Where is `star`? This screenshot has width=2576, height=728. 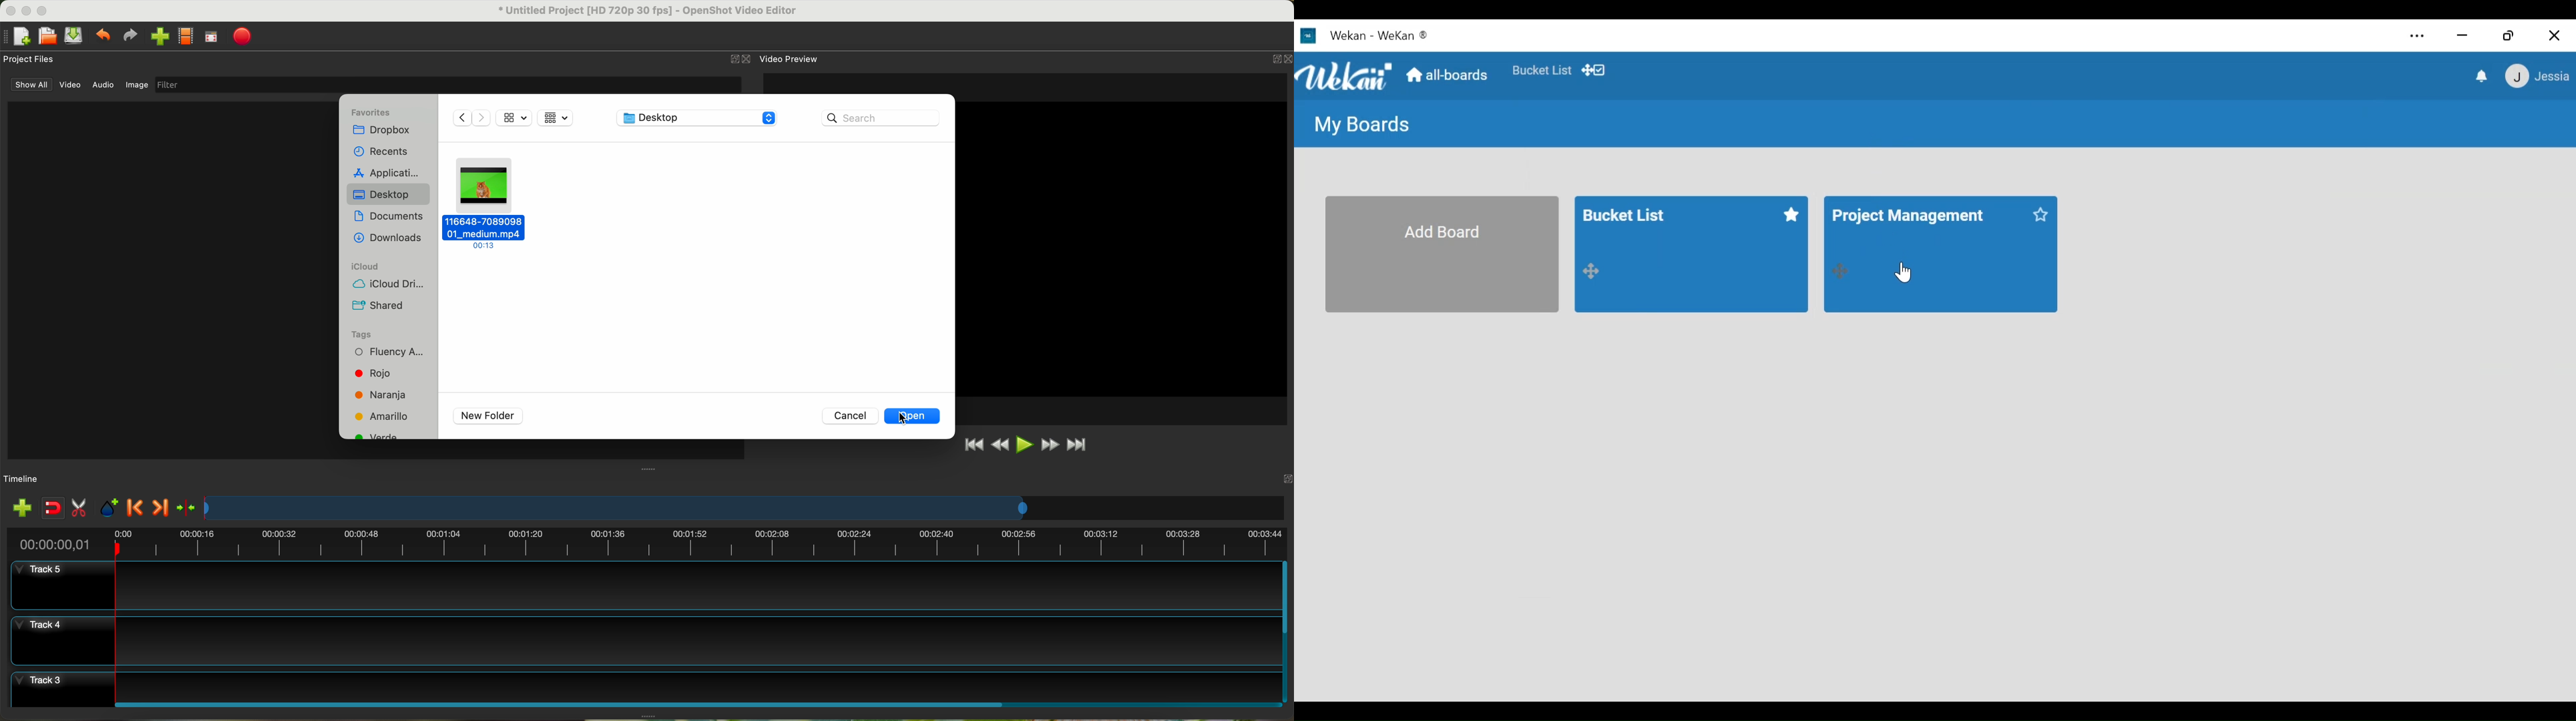 star is located at coordinates (2041, 214).